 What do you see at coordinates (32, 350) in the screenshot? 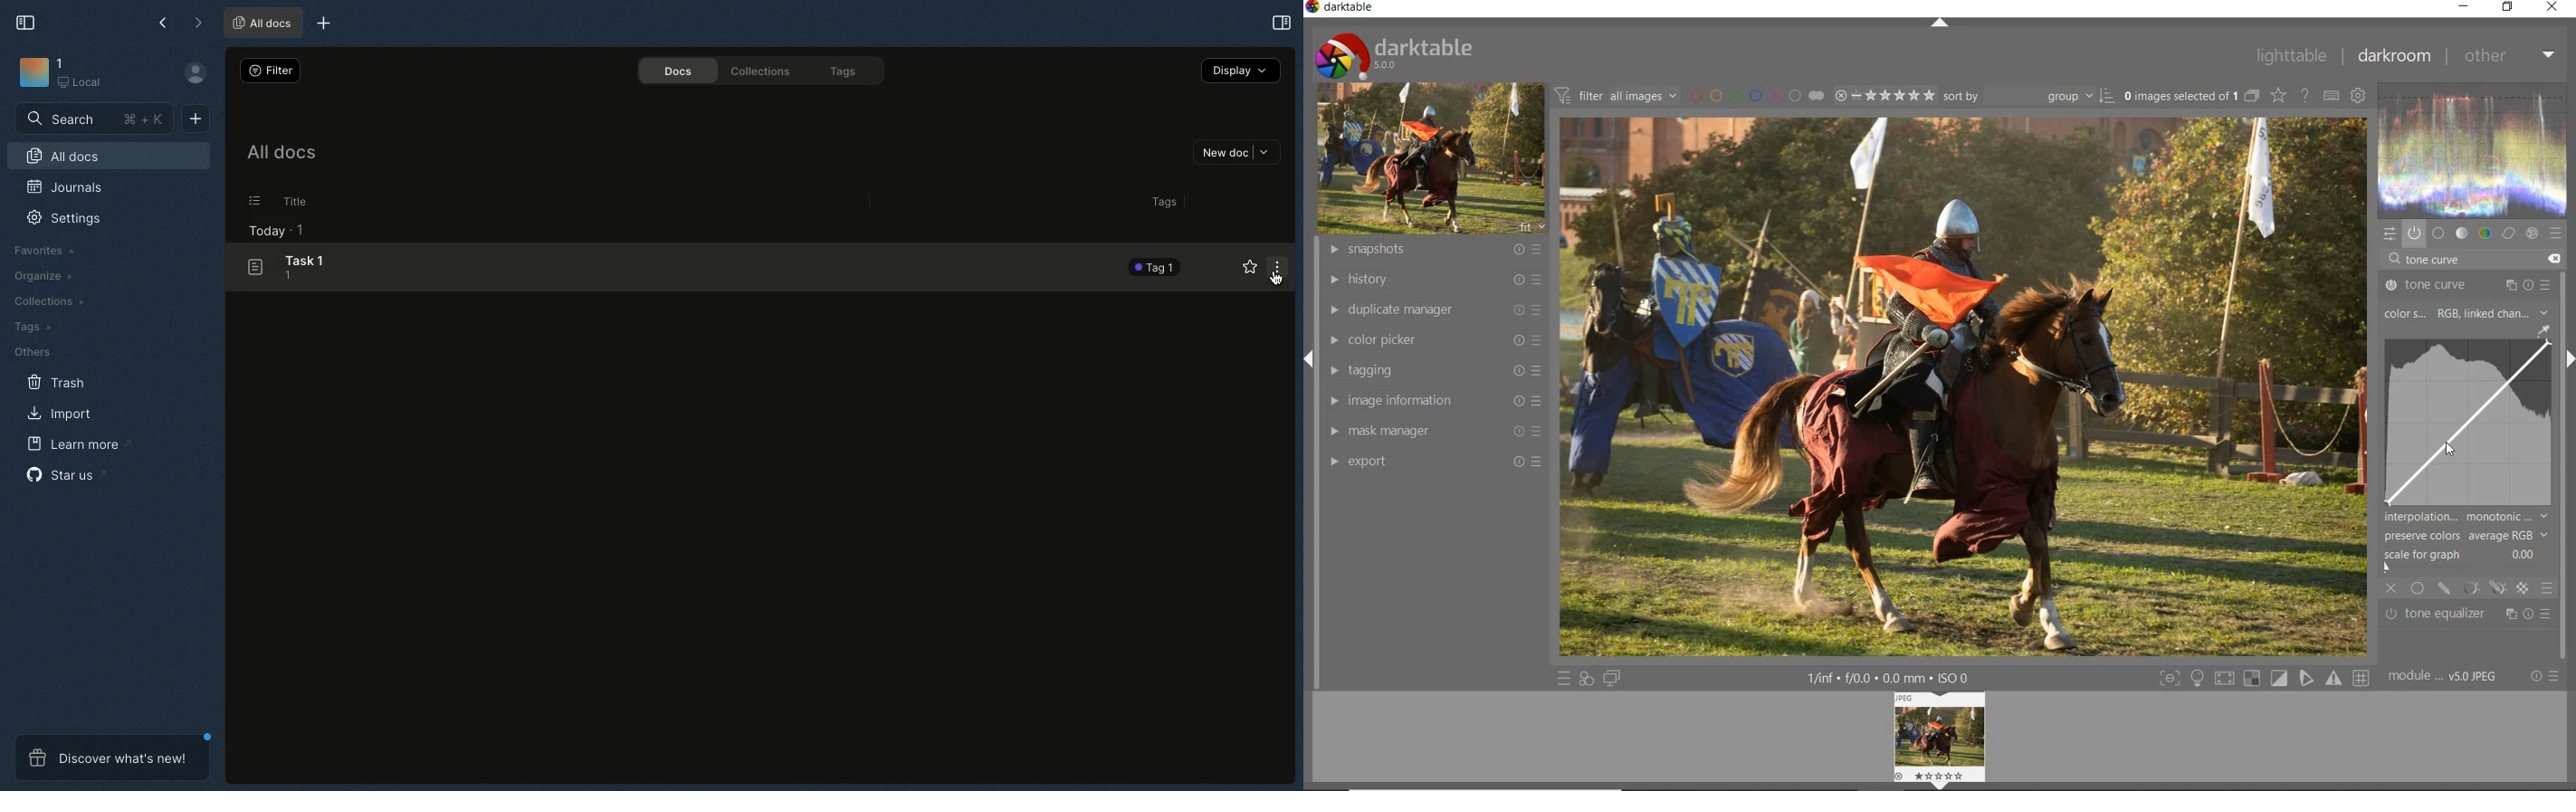
I see `Others` at bounding box center [32, 350].